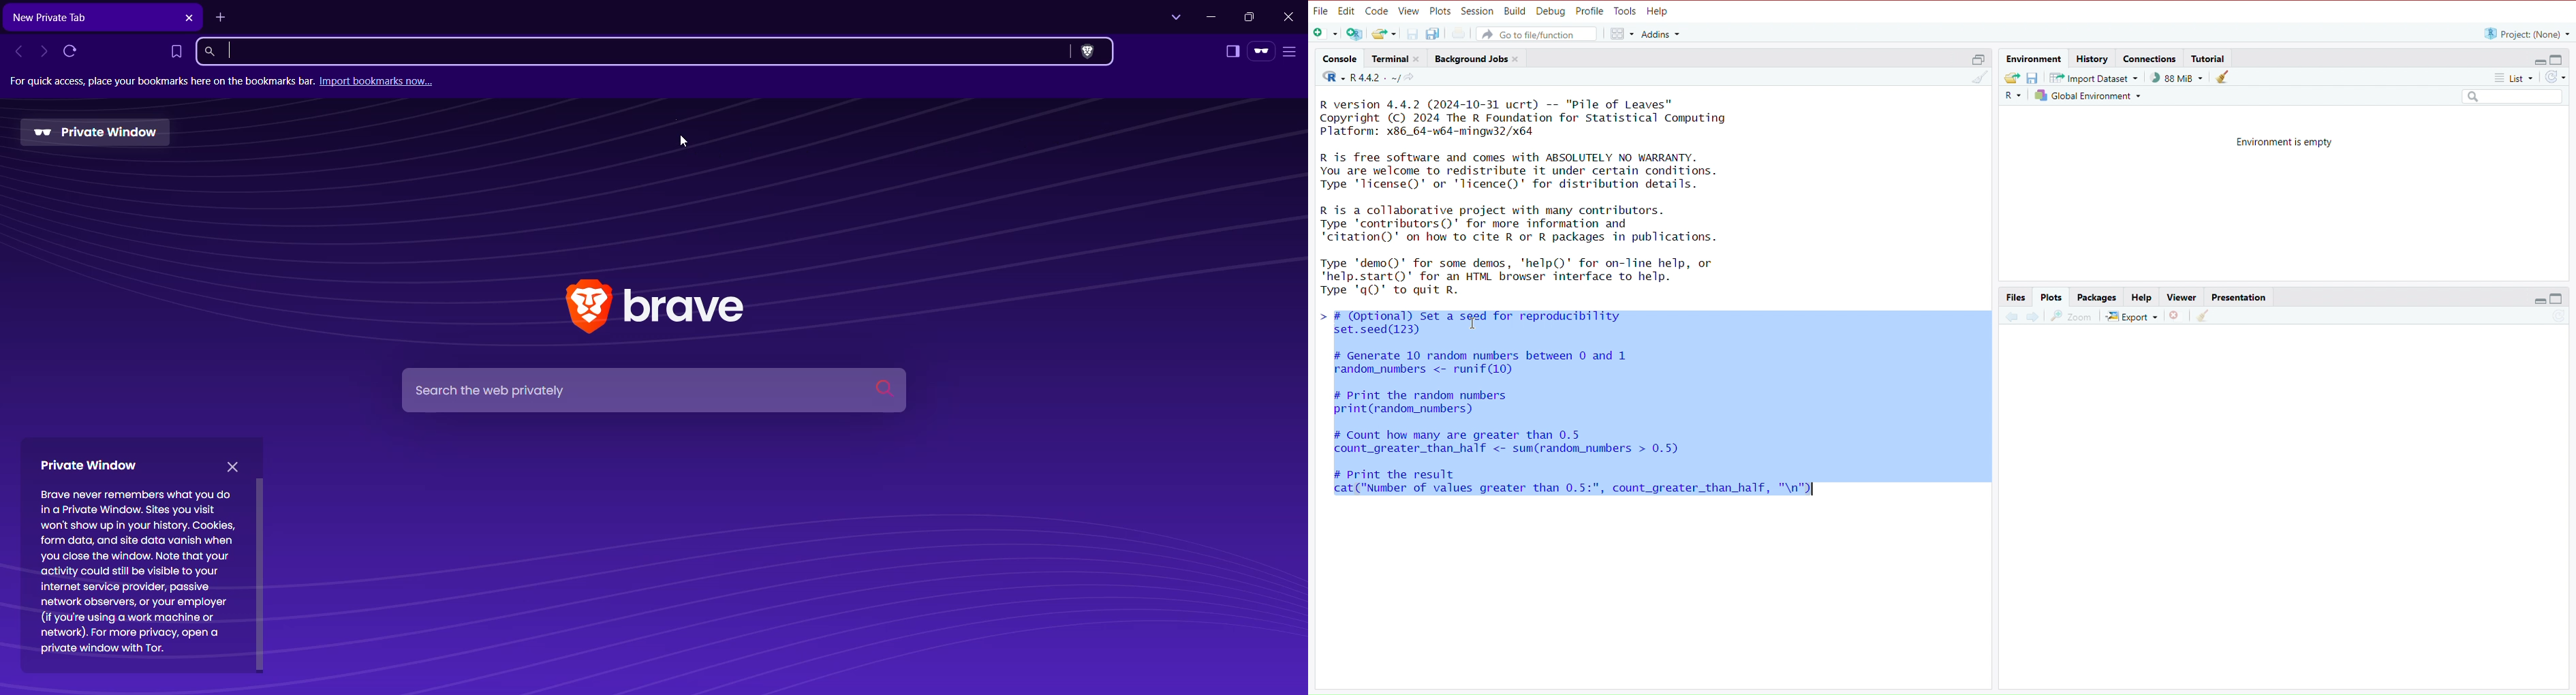 The image size is (2576, 700). Describe the element at coordinates (1477, 57) in the screenshot. I see `Background Jobs` at that location.